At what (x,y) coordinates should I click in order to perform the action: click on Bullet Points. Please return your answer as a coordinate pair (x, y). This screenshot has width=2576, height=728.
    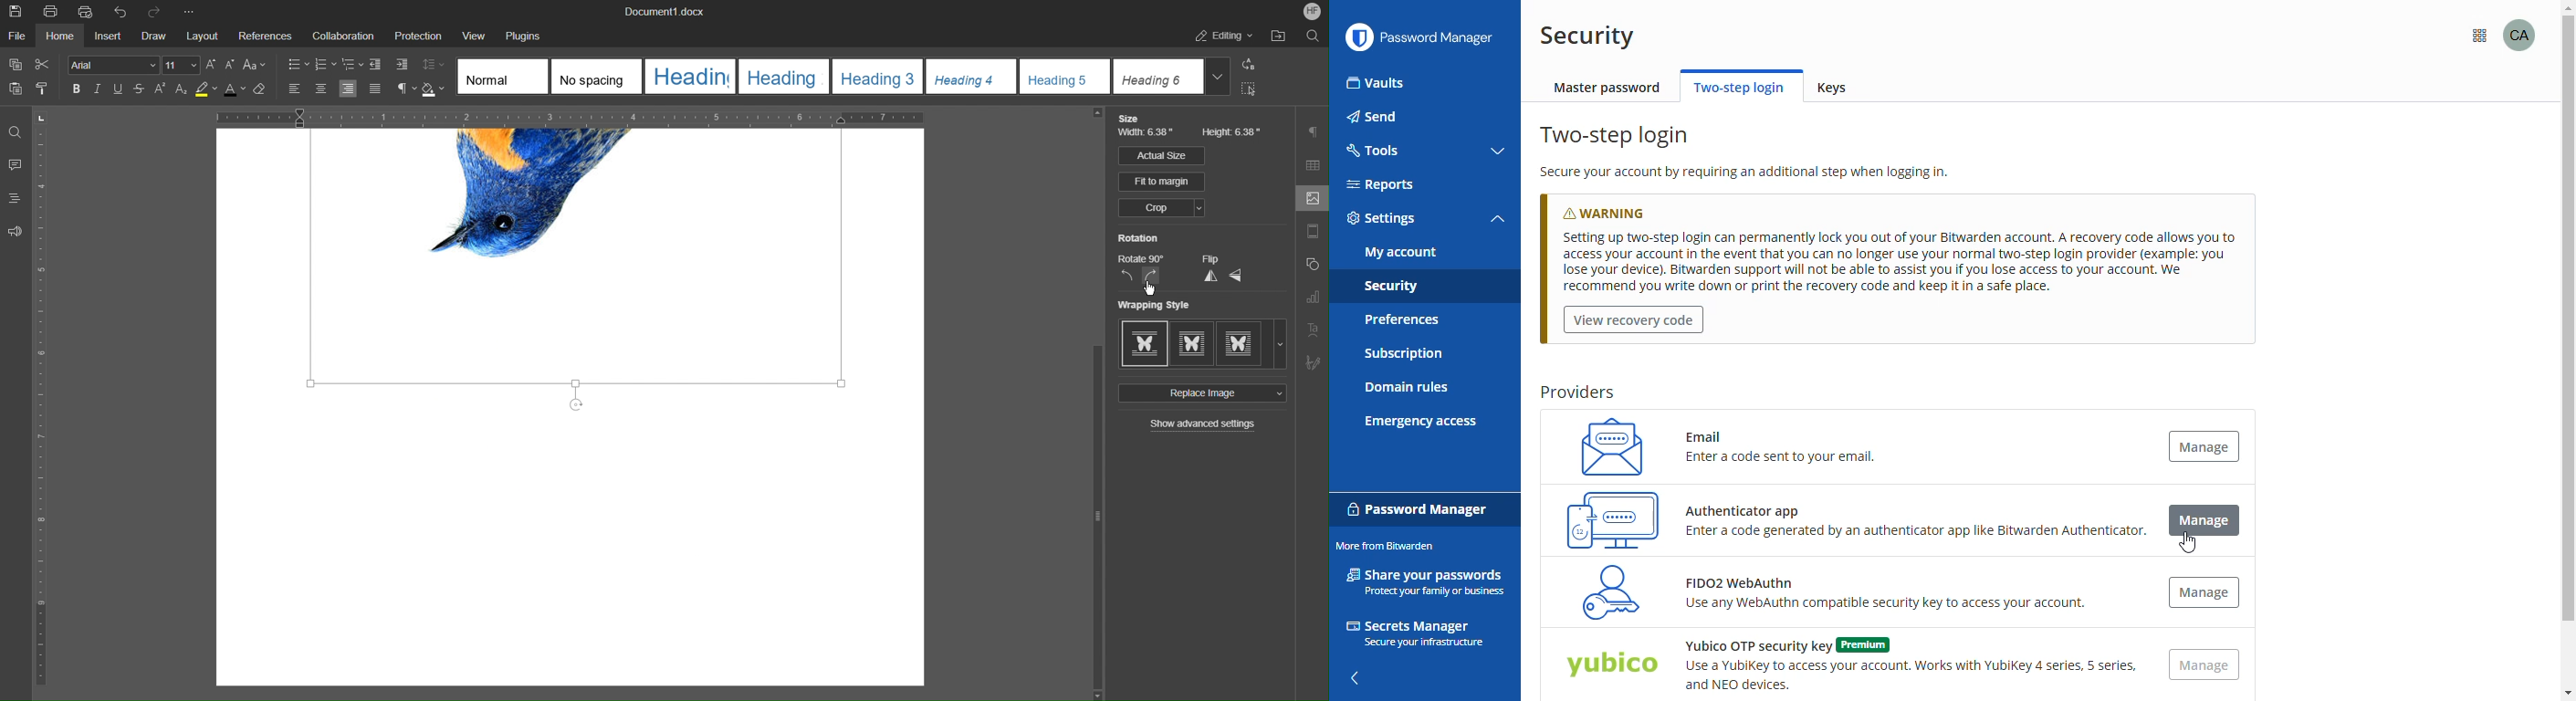
    Looking at the image, I should click on (298, 65).